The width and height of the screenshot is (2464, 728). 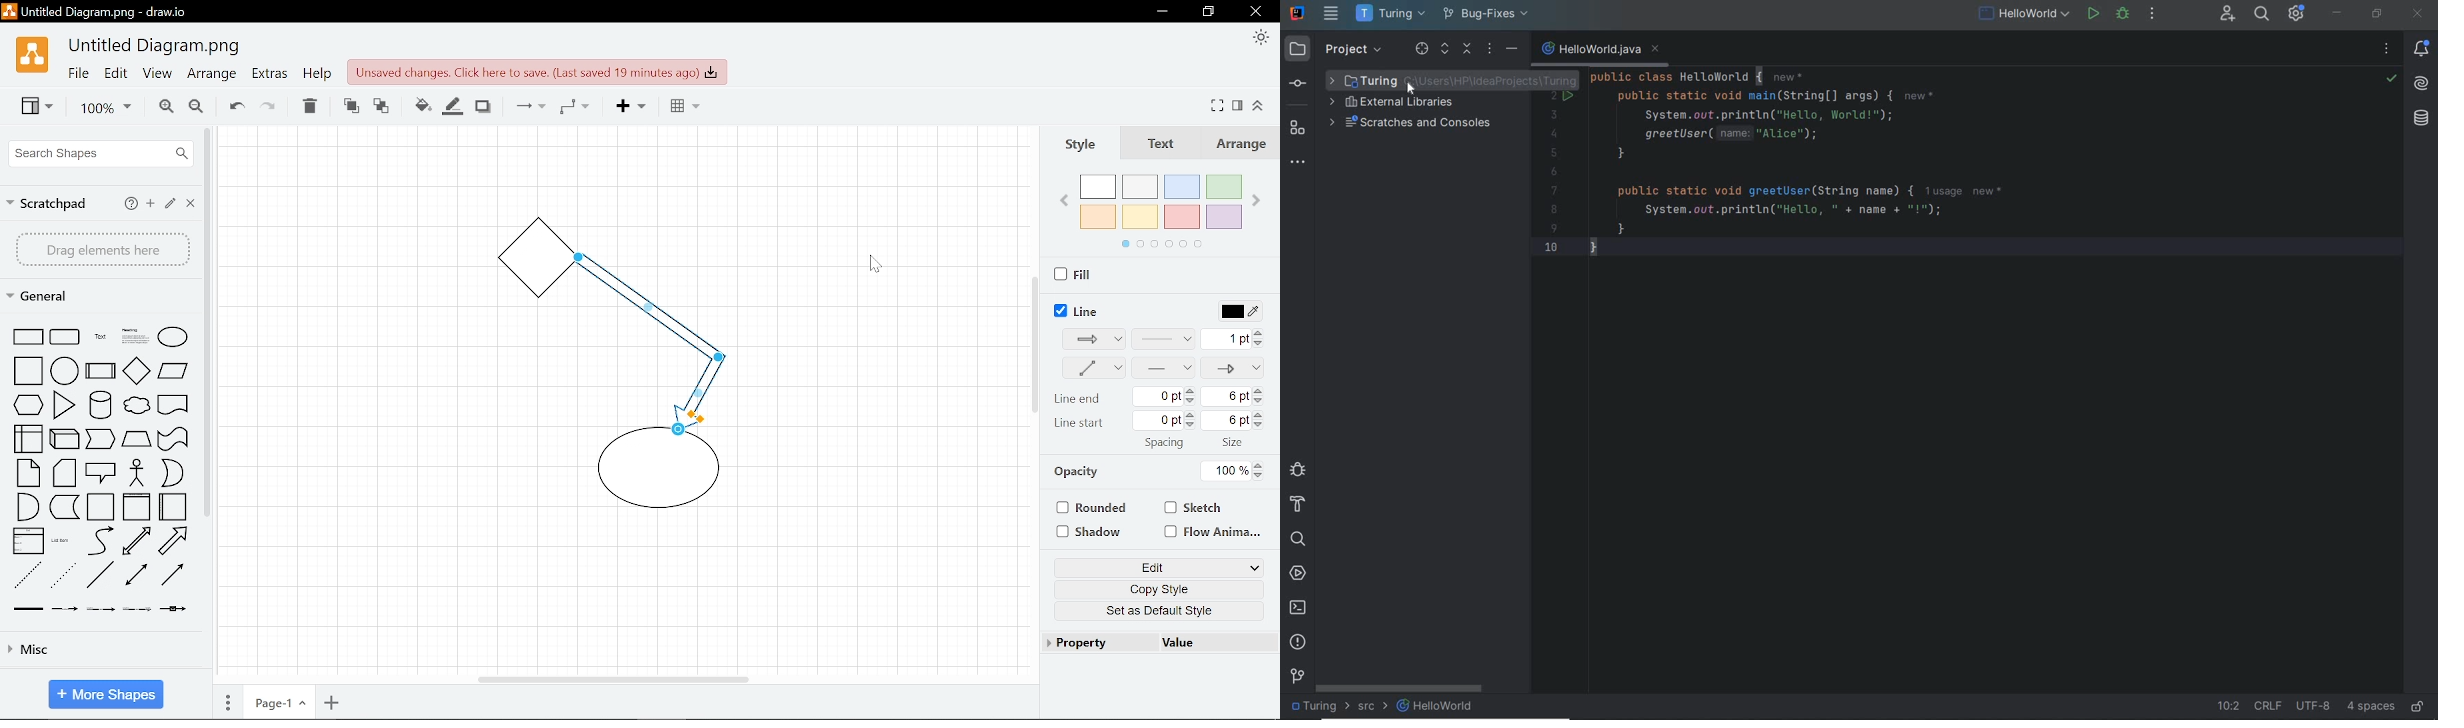 I want to click on Add scratchpad, so click(x=151, y=204).